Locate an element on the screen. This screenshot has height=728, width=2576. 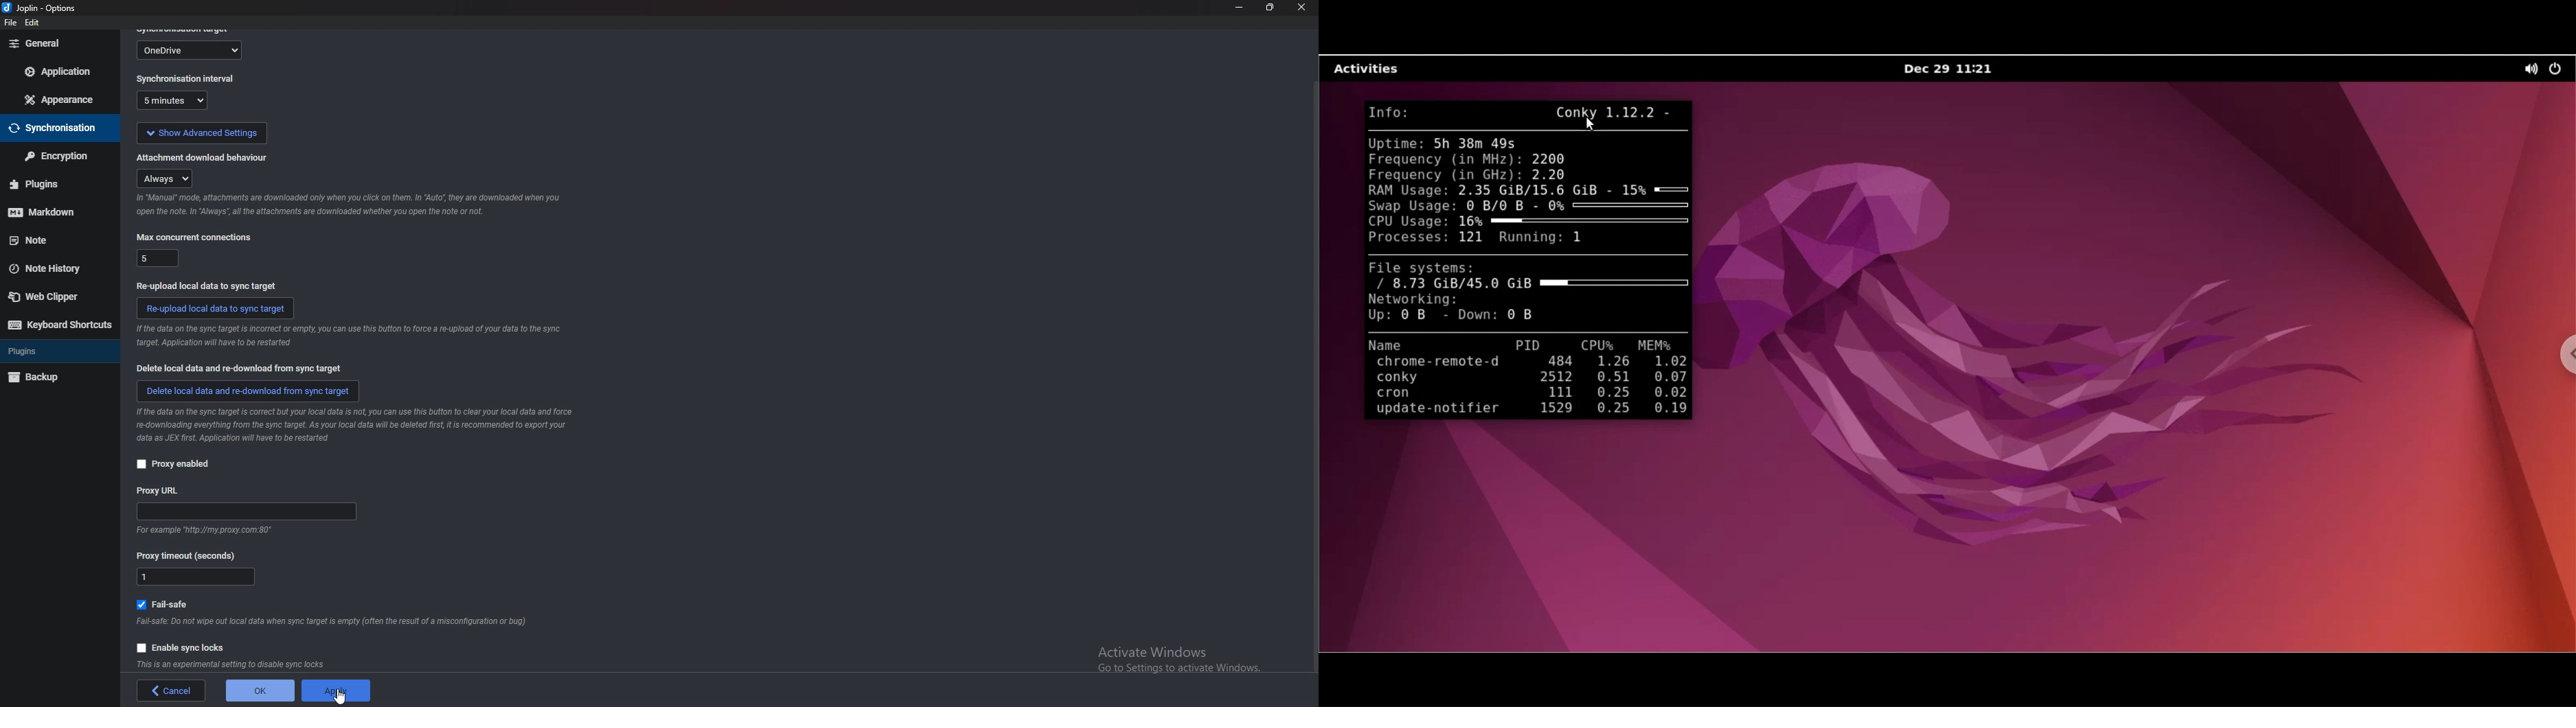
scroll bar is located at coordinates (1313, 378).